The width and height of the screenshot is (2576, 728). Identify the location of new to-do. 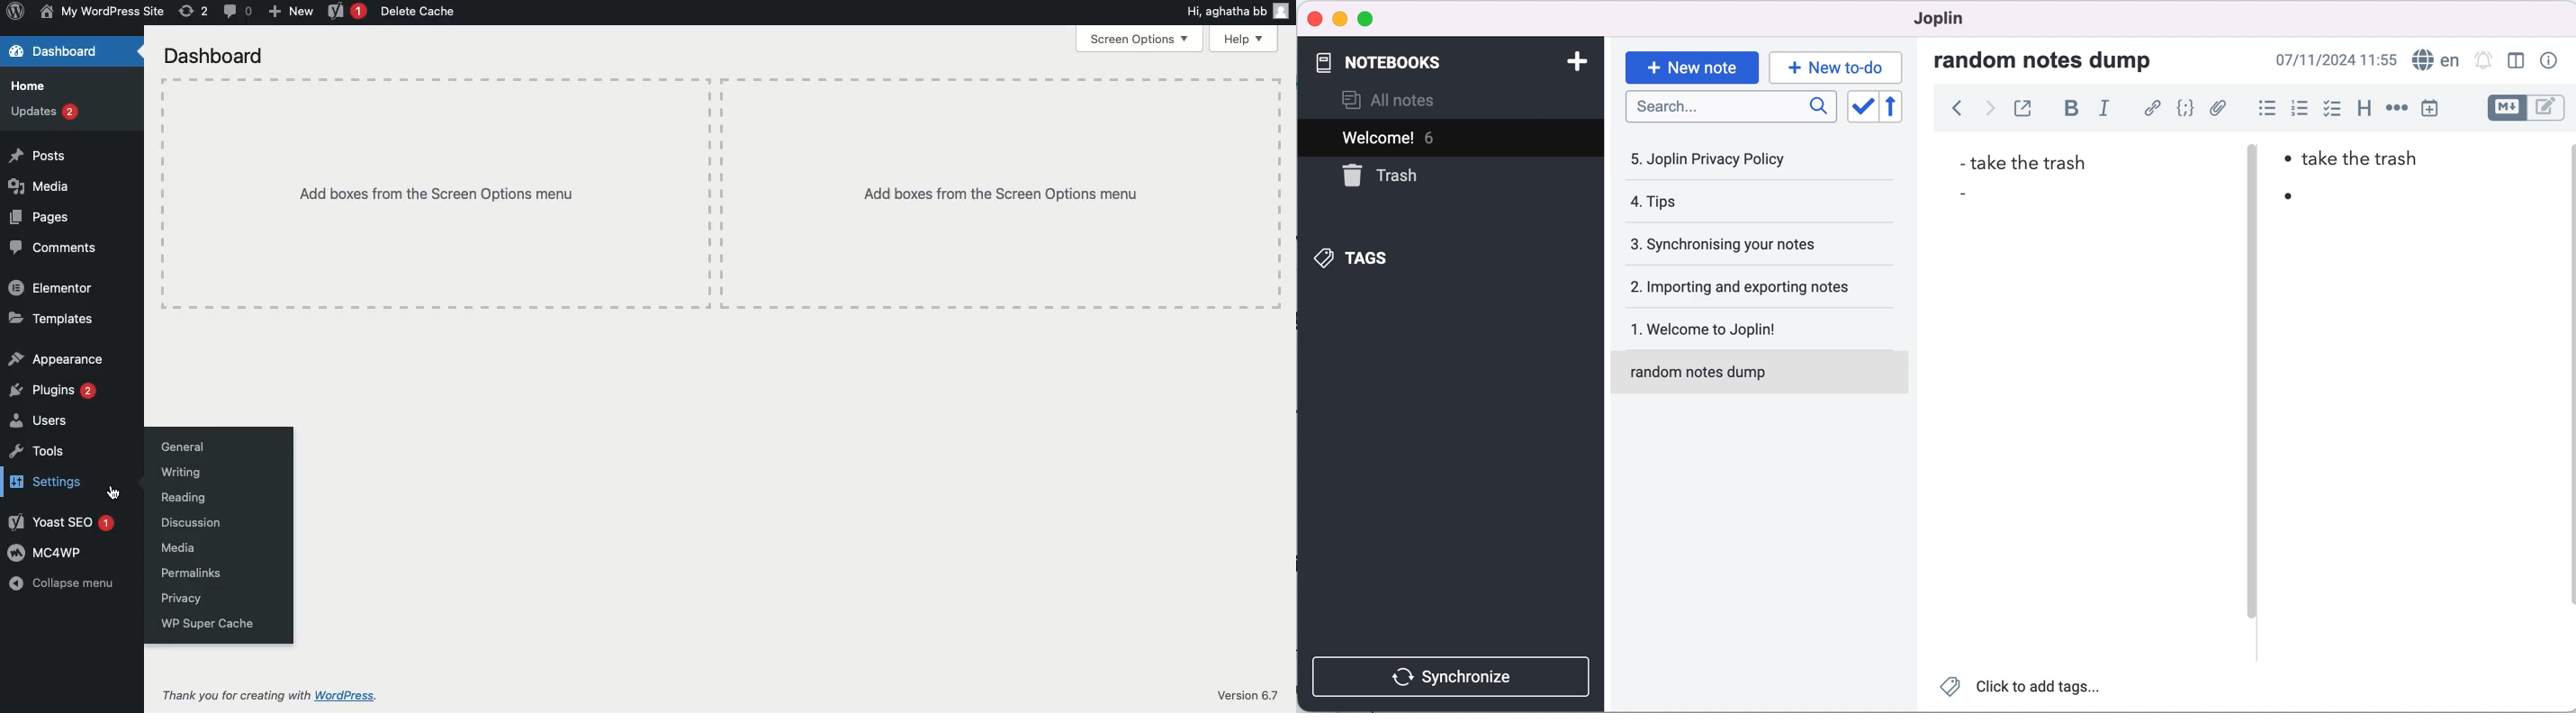
(1838, 66).